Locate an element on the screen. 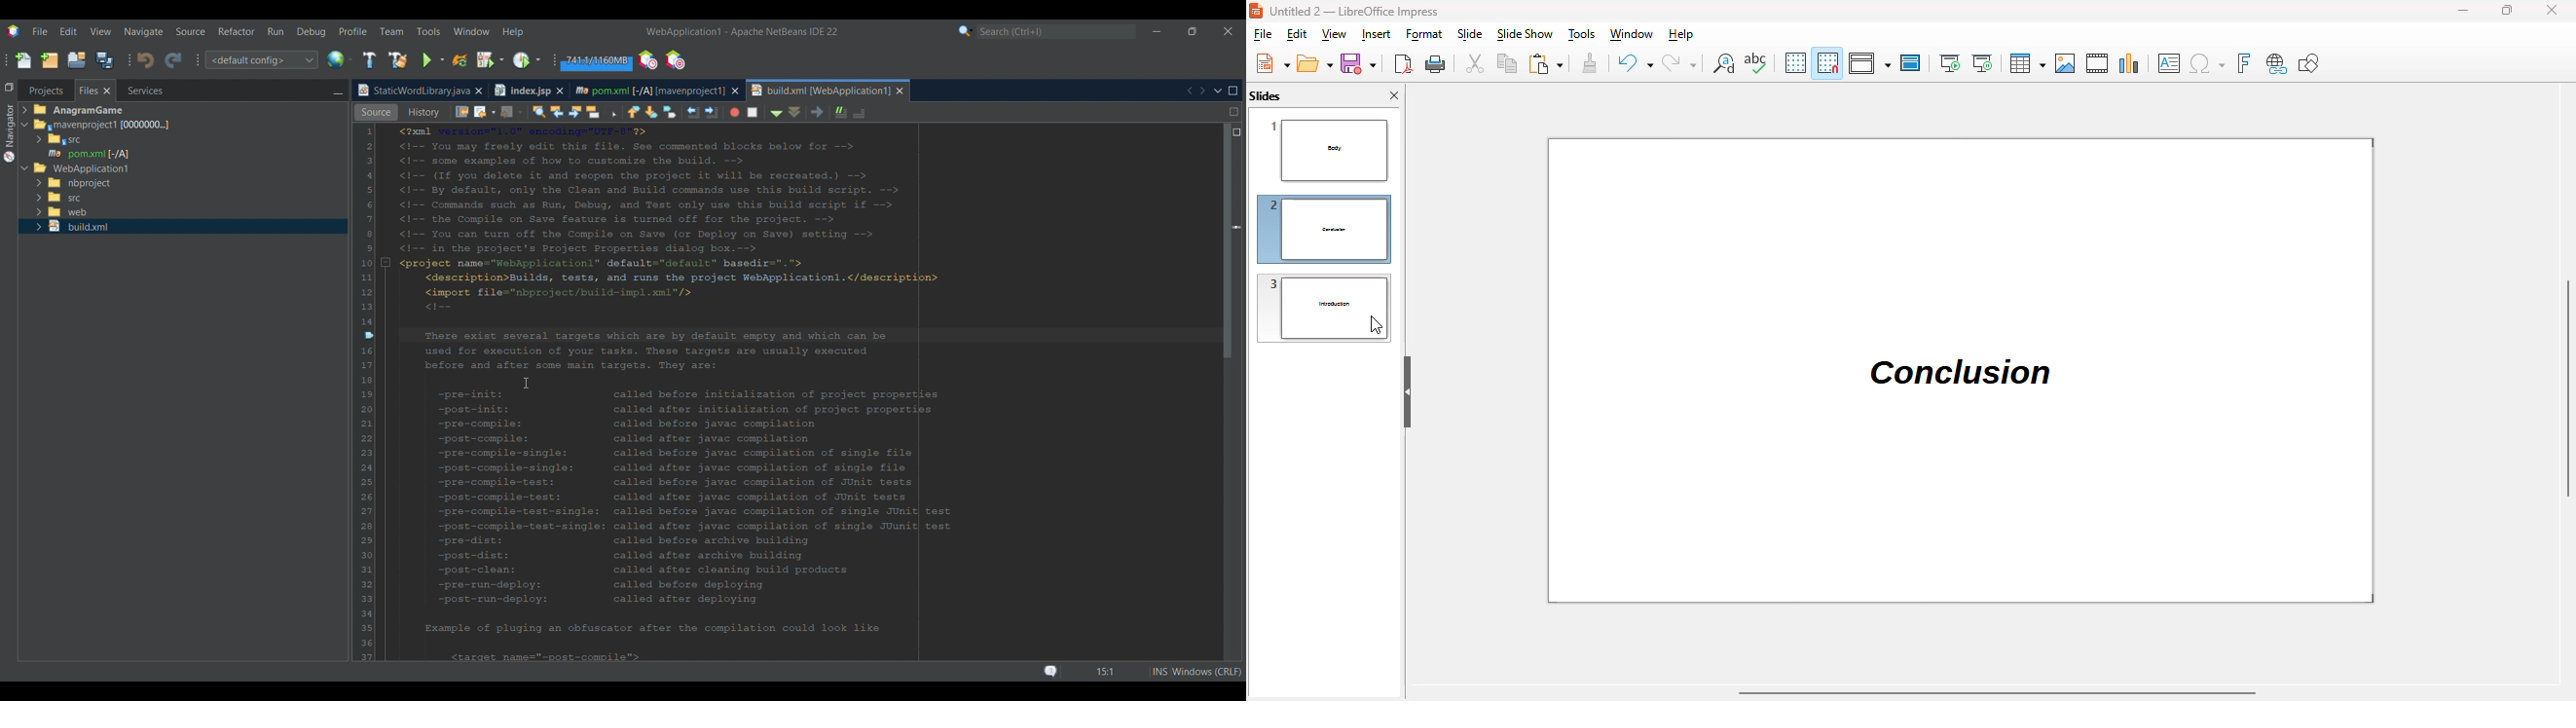 This screenshot has width=2576, height=728. cut is located at coordinates (1473, 63).